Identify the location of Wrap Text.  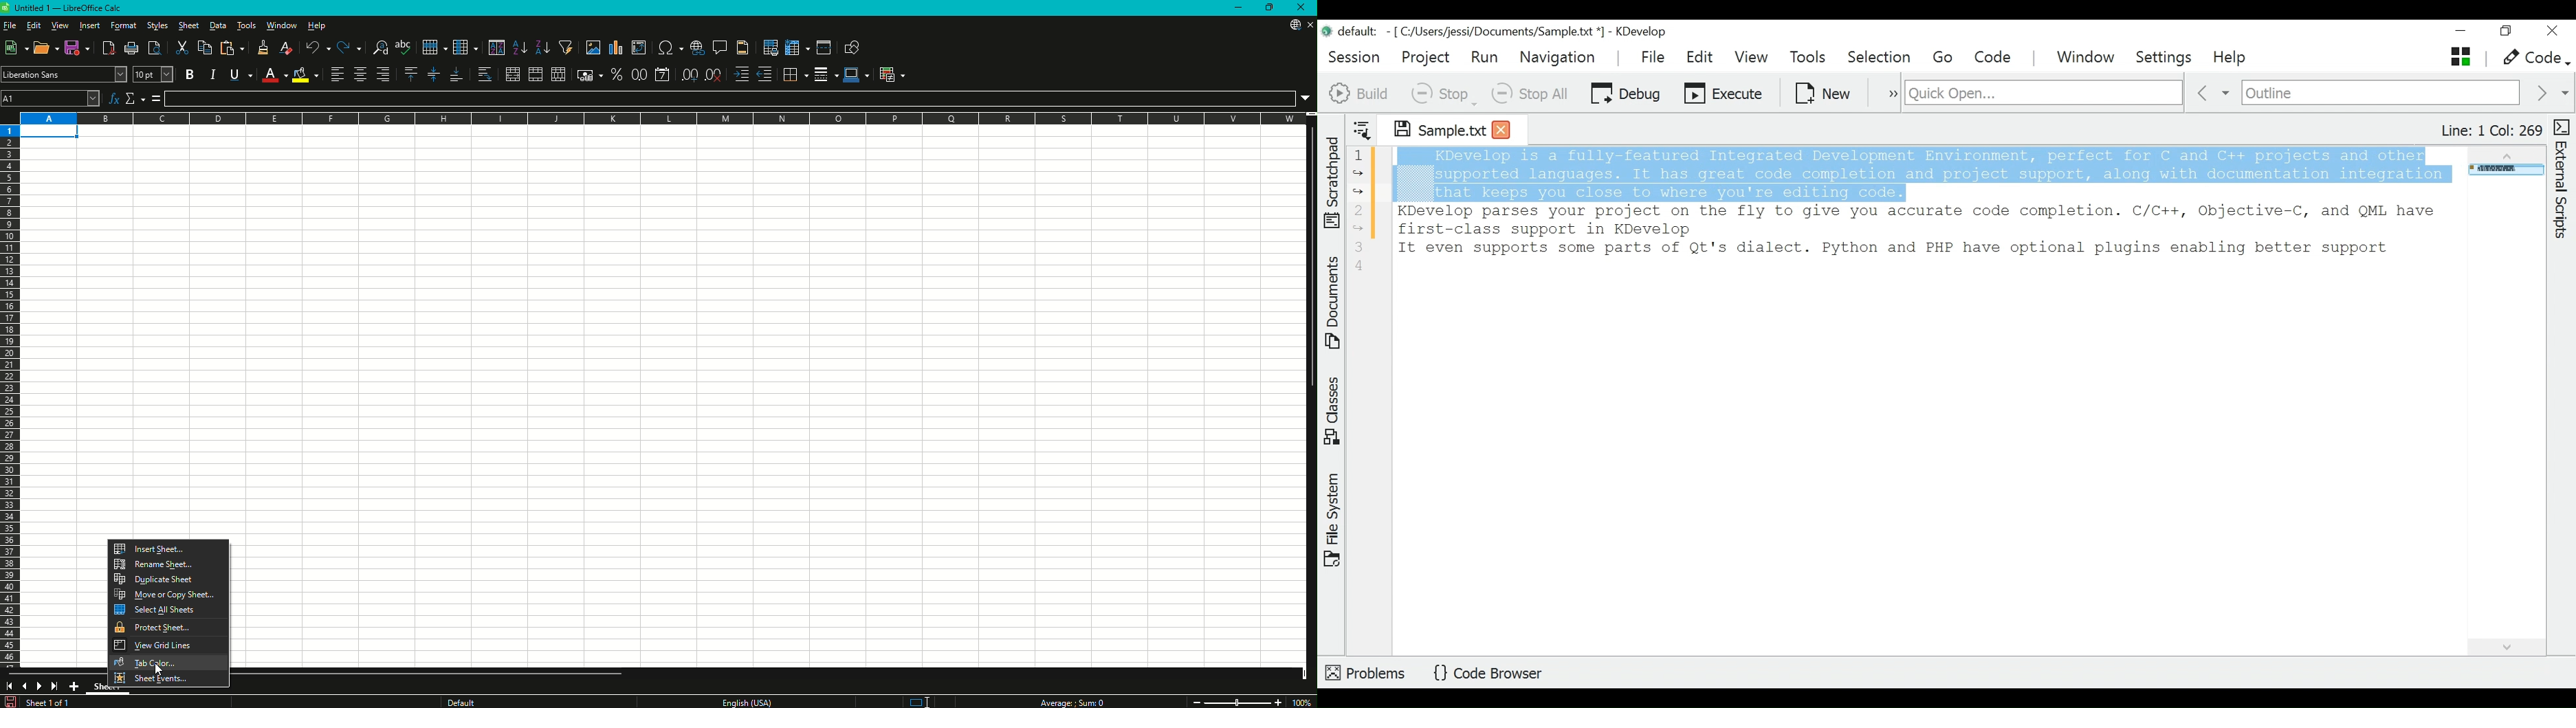
(485, 74).